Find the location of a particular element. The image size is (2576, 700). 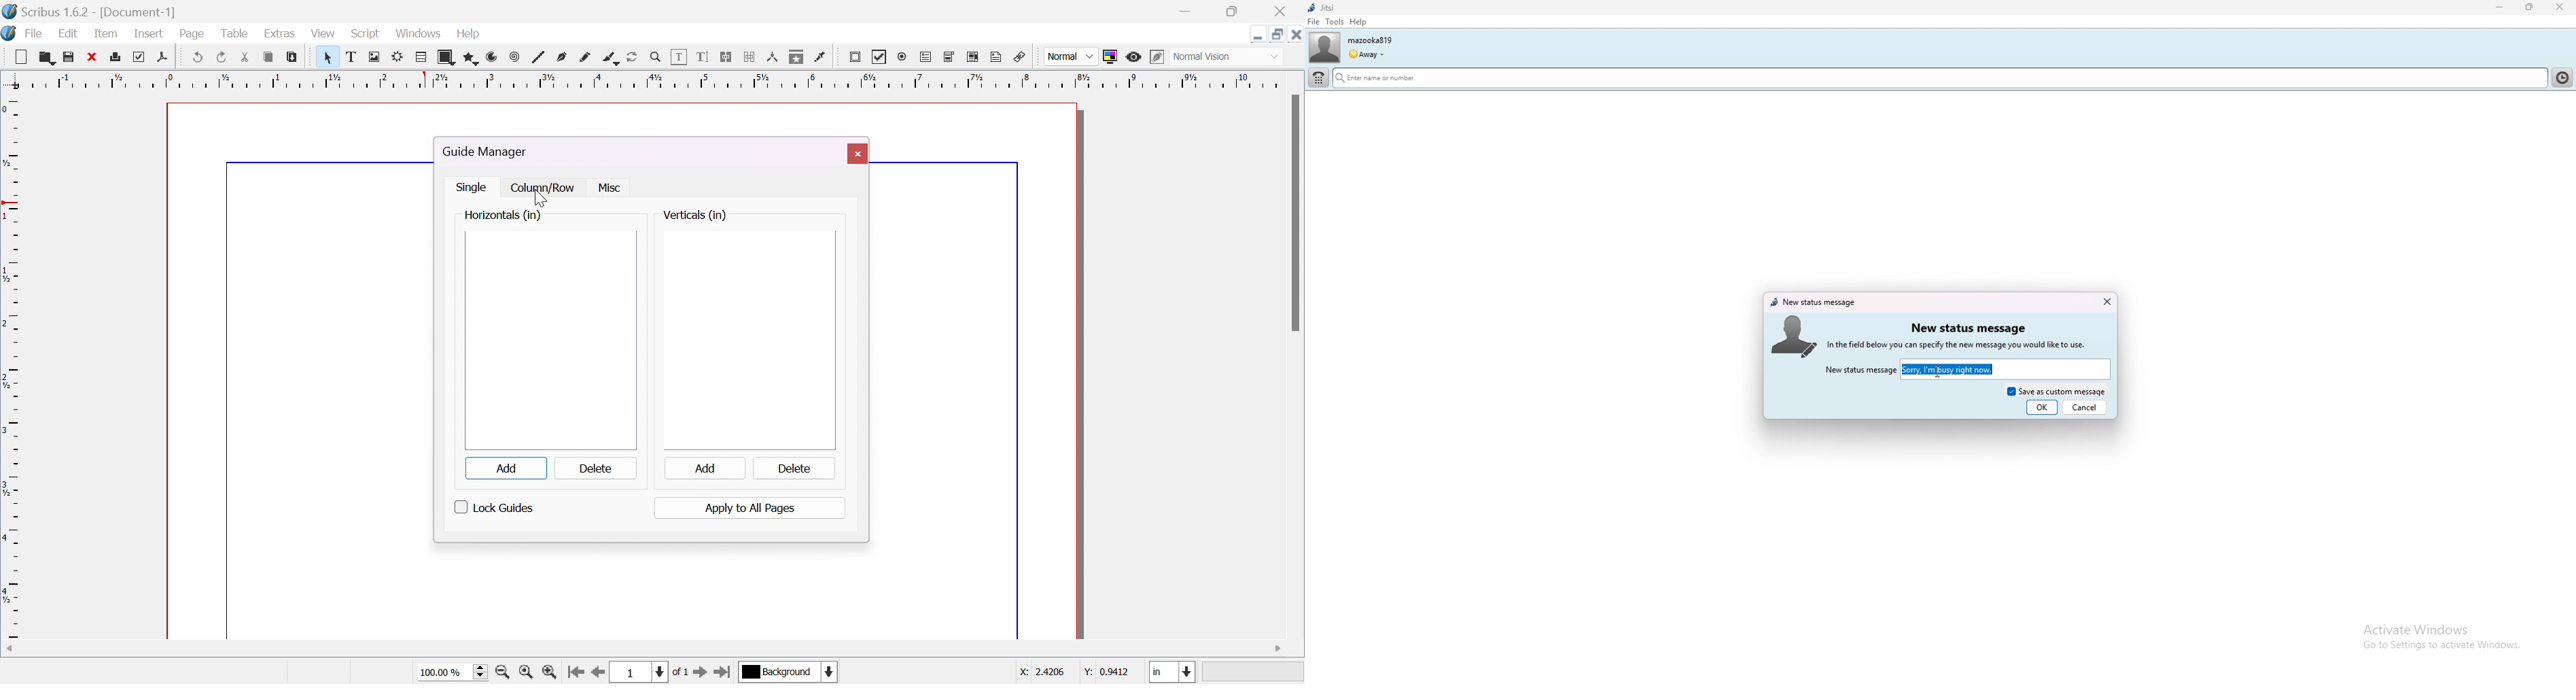

image frame is located at coordinates (377, 58).